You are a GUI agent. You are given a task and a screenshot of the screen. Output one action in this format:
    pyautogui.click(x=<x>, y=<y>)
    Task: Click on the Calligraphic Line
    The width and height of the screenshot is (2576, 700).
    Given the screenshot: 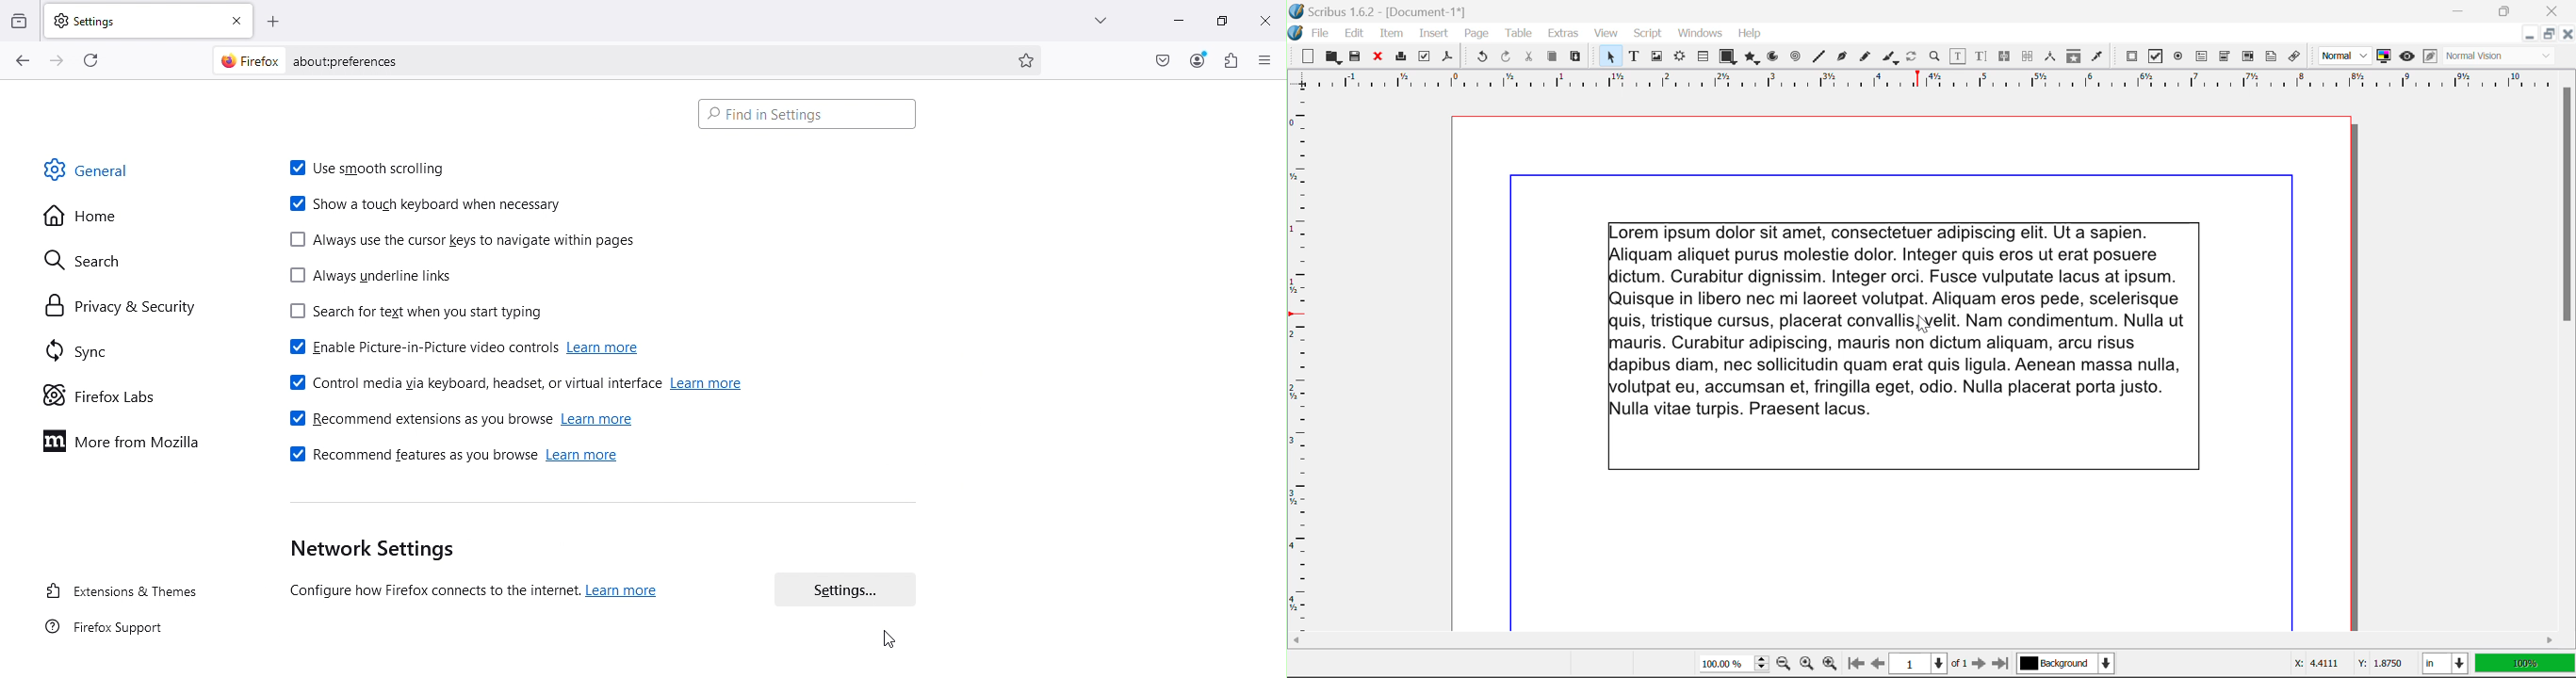 What is the action you would take?
    pyautogui.click(x=1892, y=59)
    